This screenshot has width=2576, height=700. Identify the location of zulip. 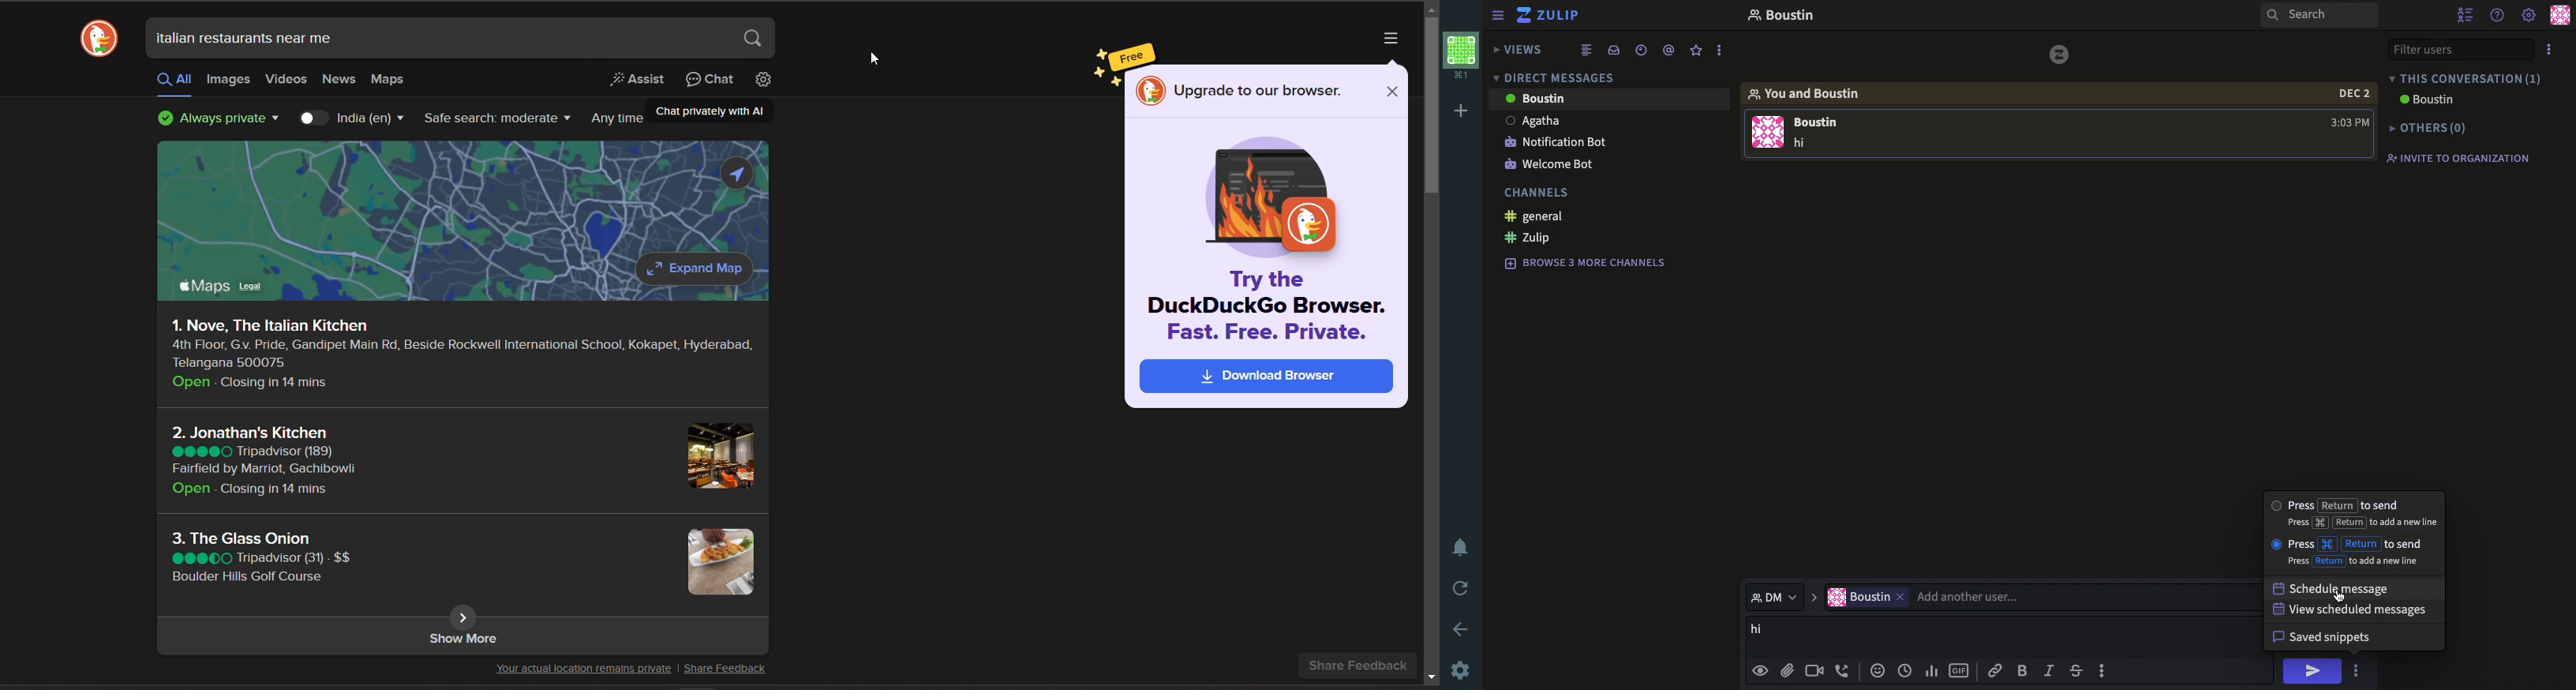
(1548, 15).